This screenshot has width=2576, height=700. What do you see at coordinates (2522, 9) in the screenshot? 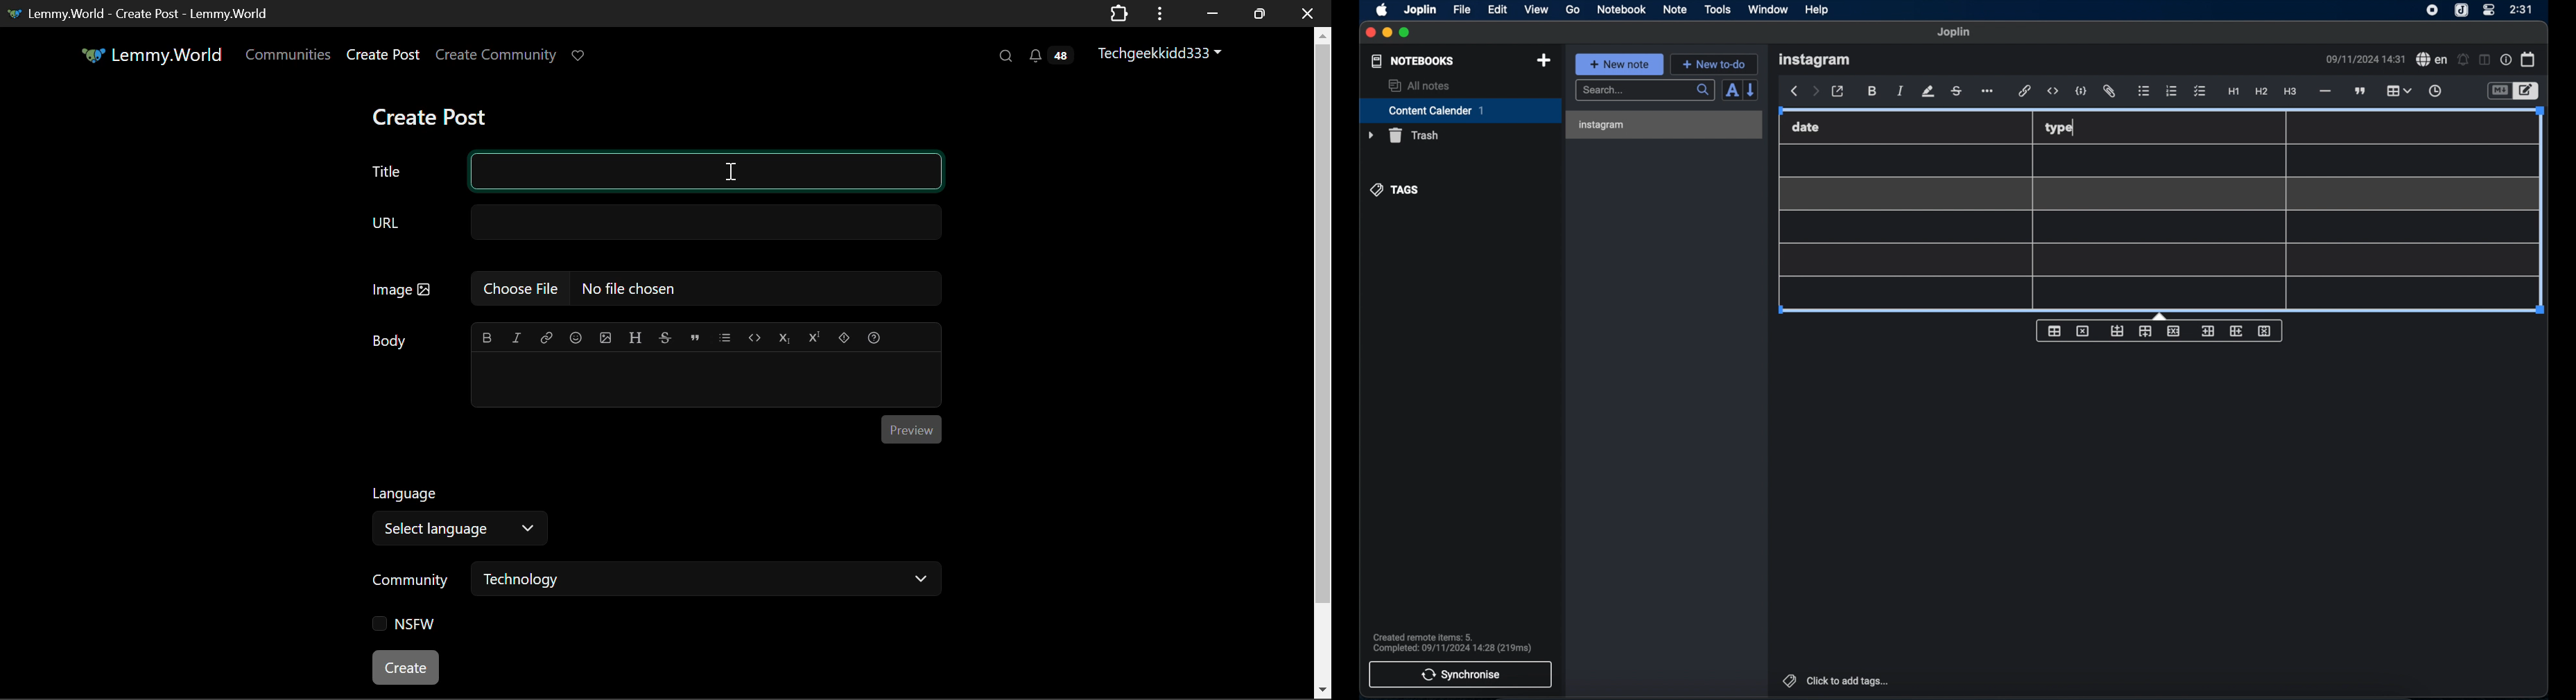
I see `time` at bounding box center [2522, 9].